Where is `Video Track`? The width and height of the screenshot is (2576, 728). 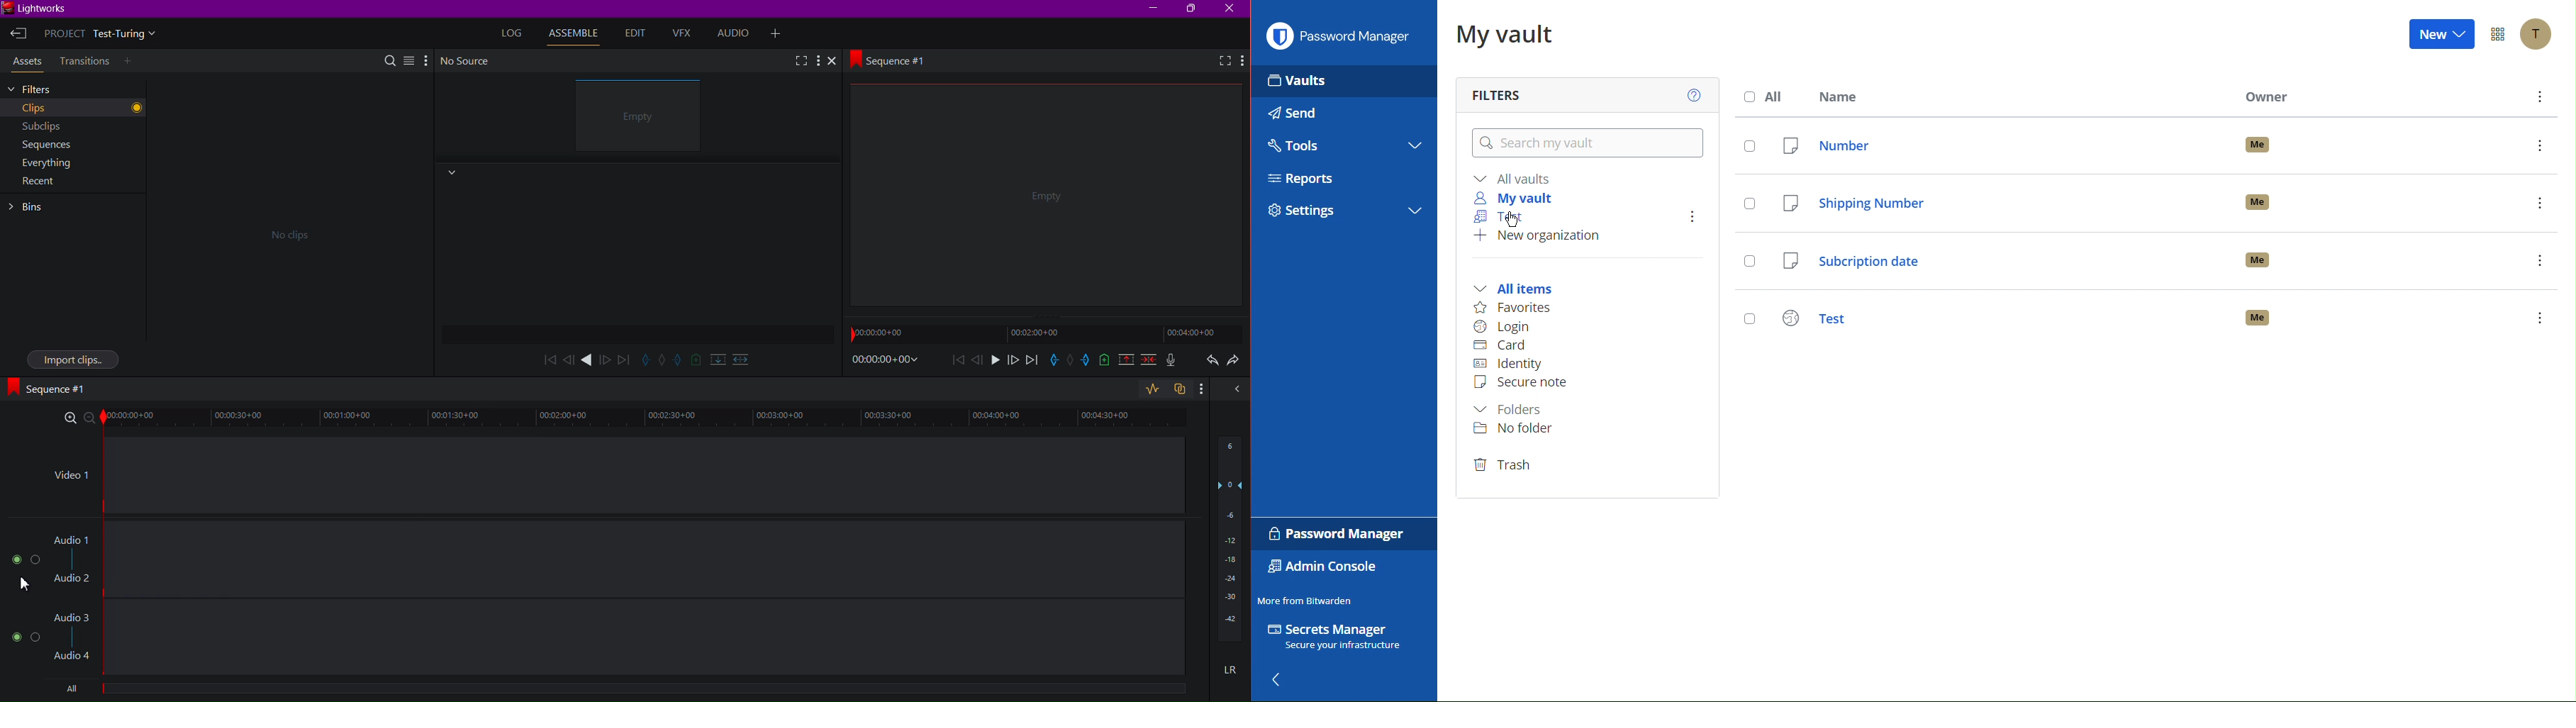 Video Track is located at coordinates (646, 475).